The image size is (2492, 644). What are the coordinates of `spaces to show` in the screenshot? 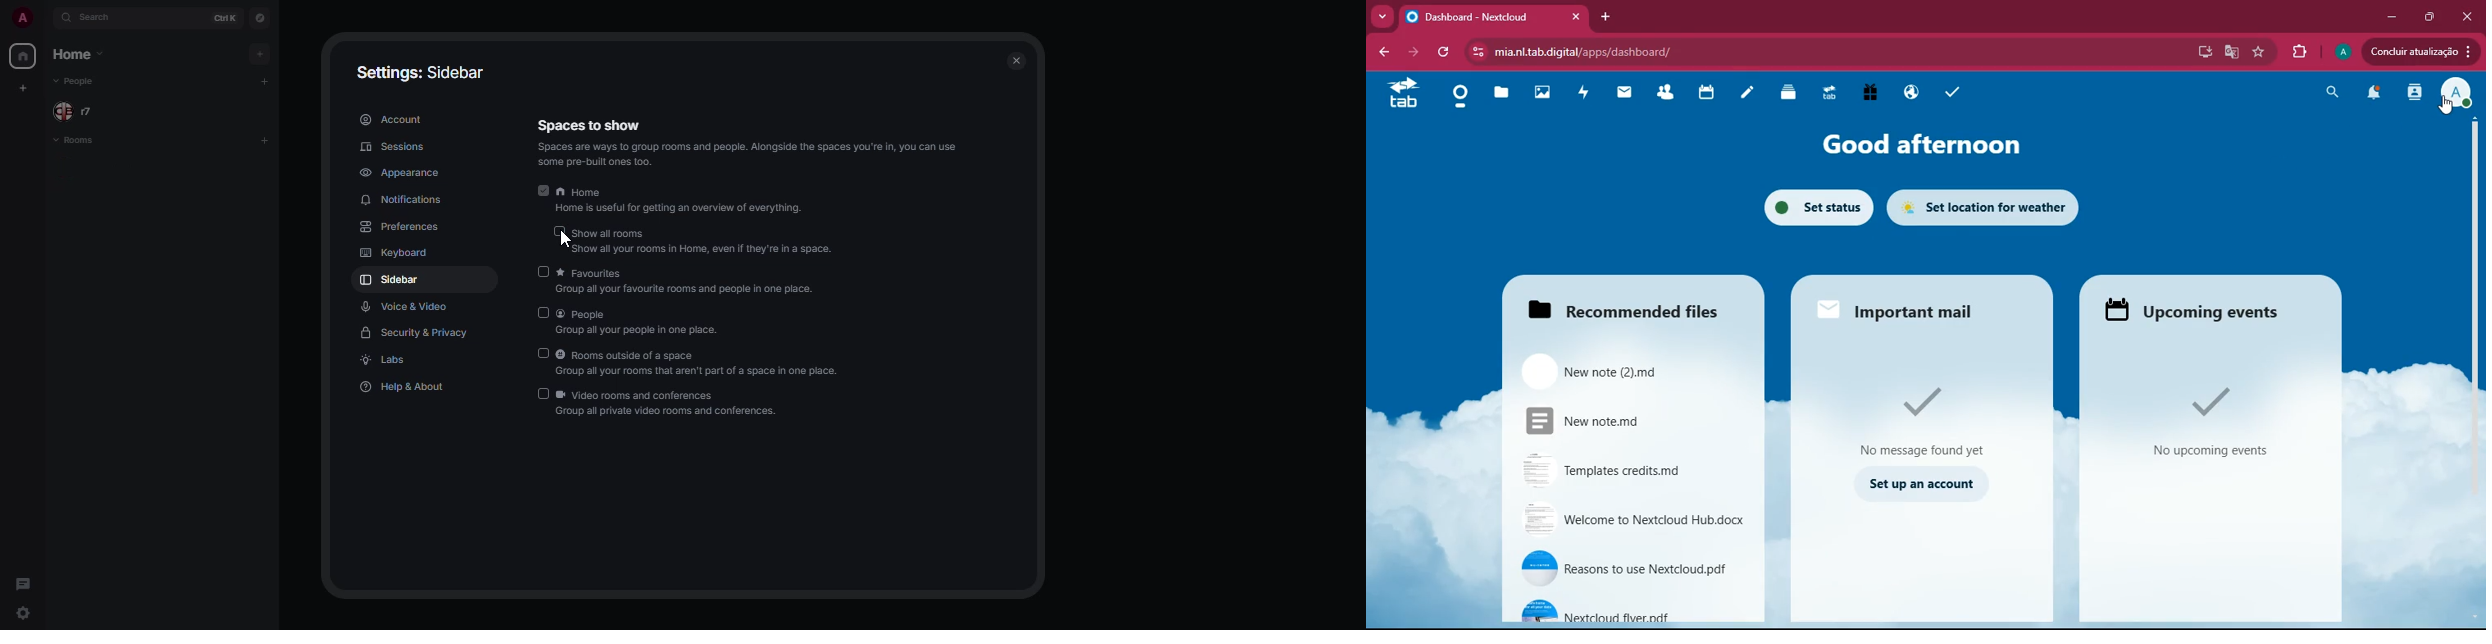 It's located at (592, 126).